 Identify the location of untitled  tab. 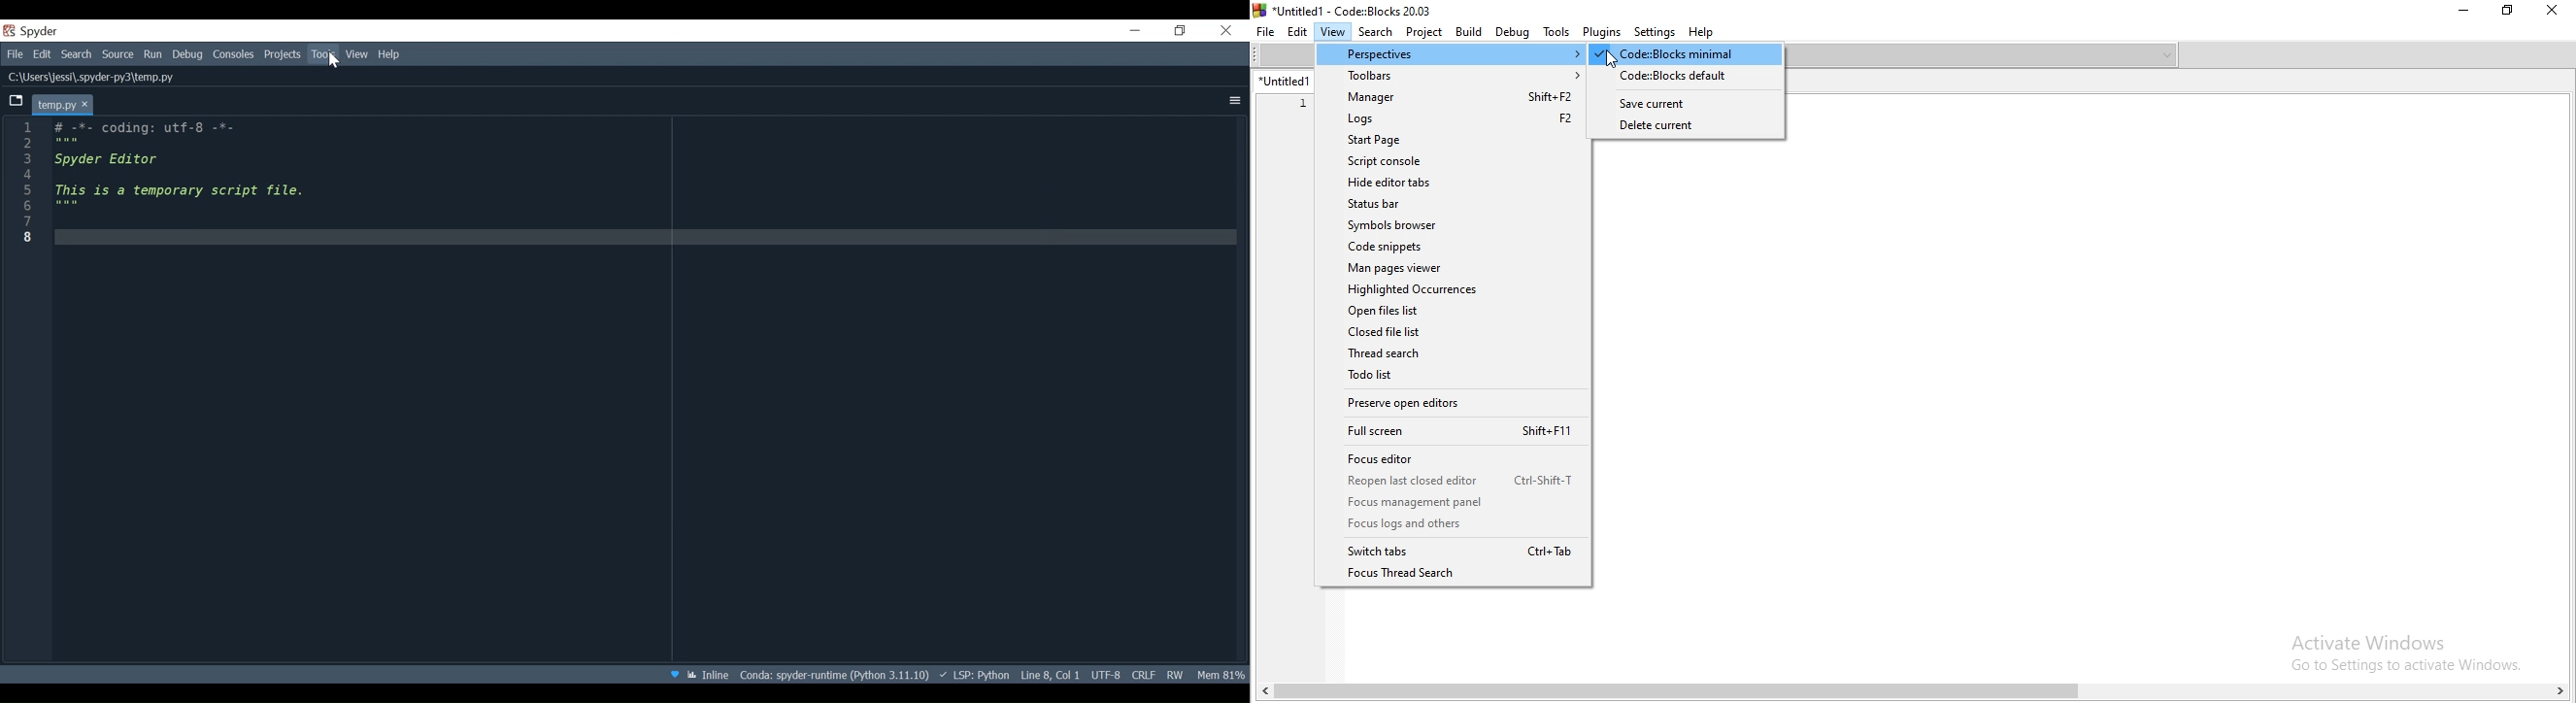
(1282, 79).